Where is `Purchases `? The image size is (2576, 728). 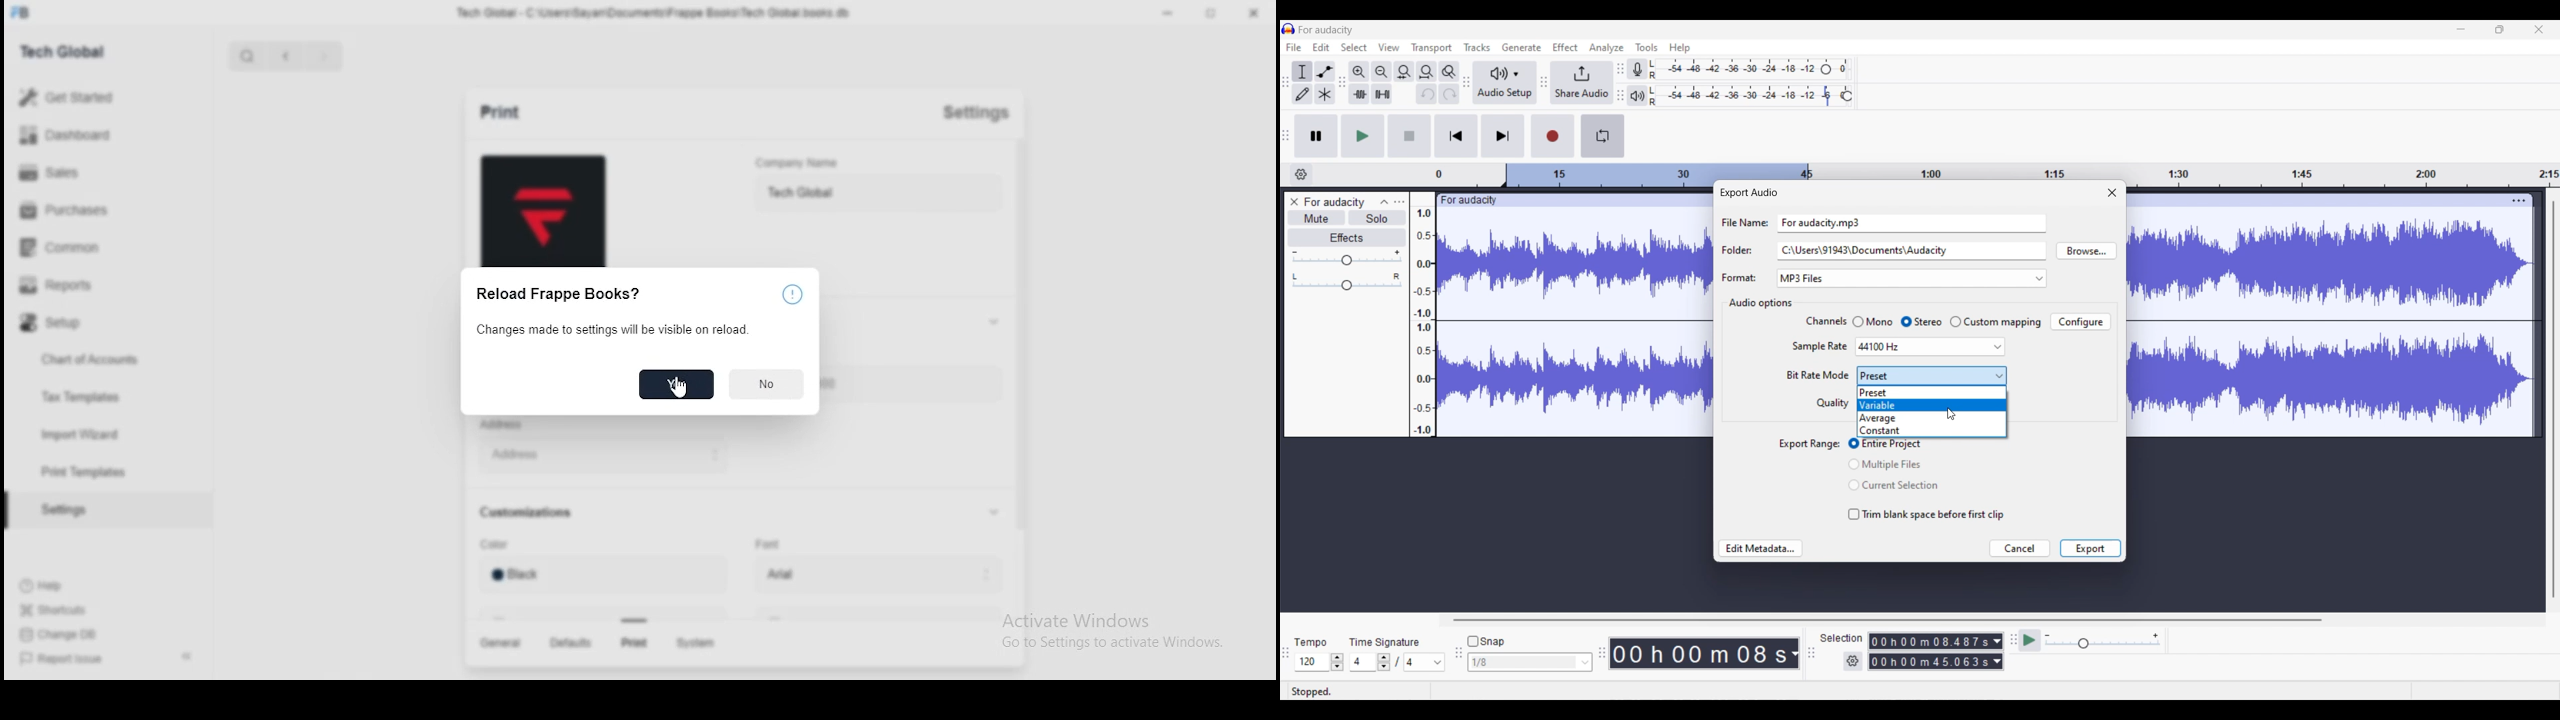
Purchases  is located at coordinates (80, 214).